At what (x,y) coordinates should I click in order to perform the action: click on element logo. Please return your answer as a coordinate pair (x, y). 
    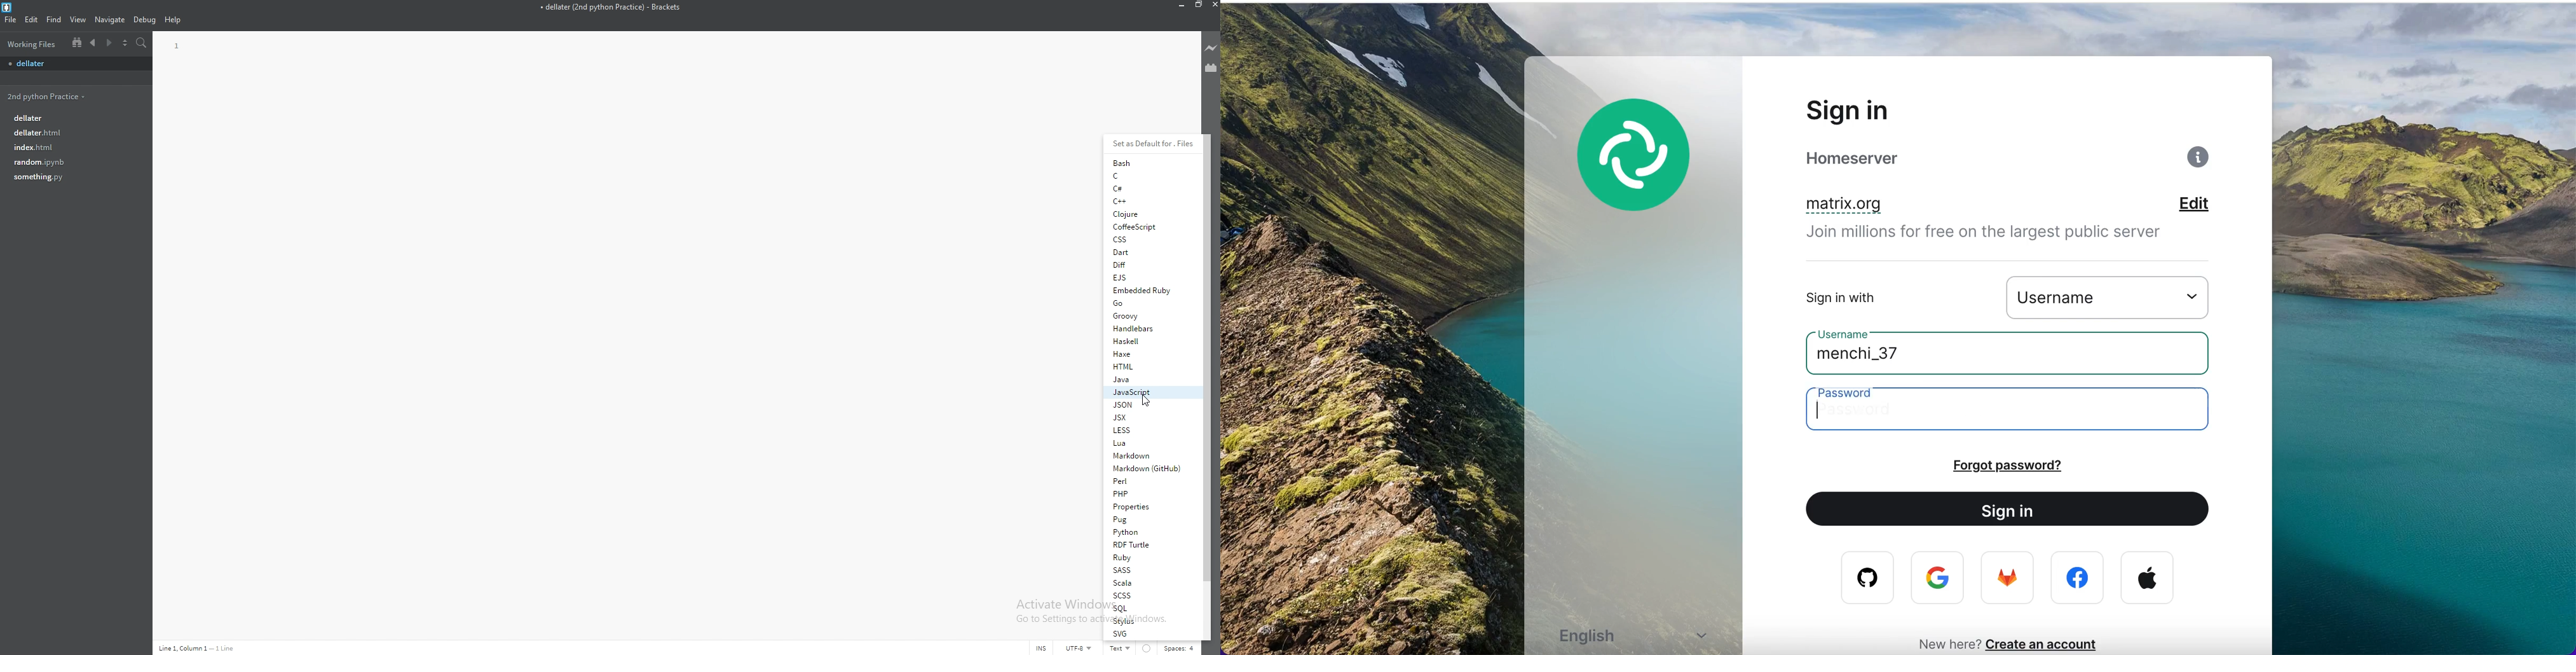
    Looking at the image, I should click on (1647, 170).